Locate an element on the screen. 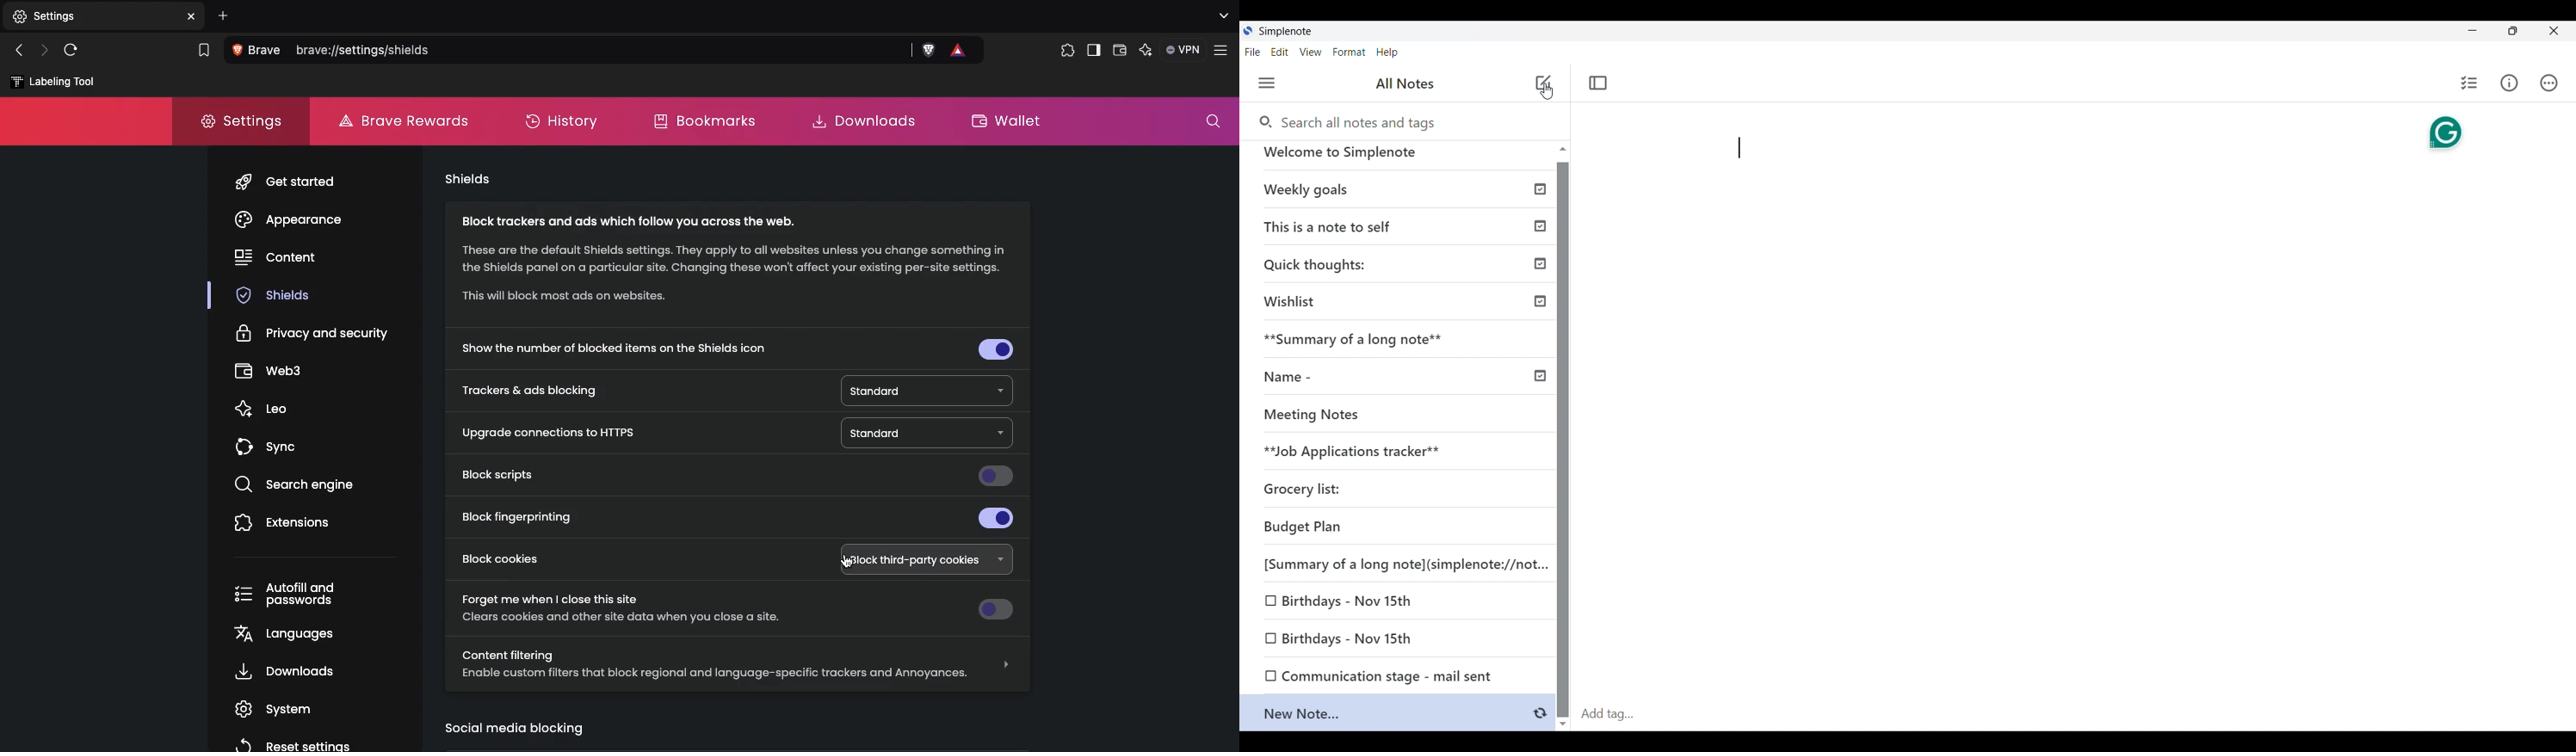  Wallet is located at coordinates (1009, 124).